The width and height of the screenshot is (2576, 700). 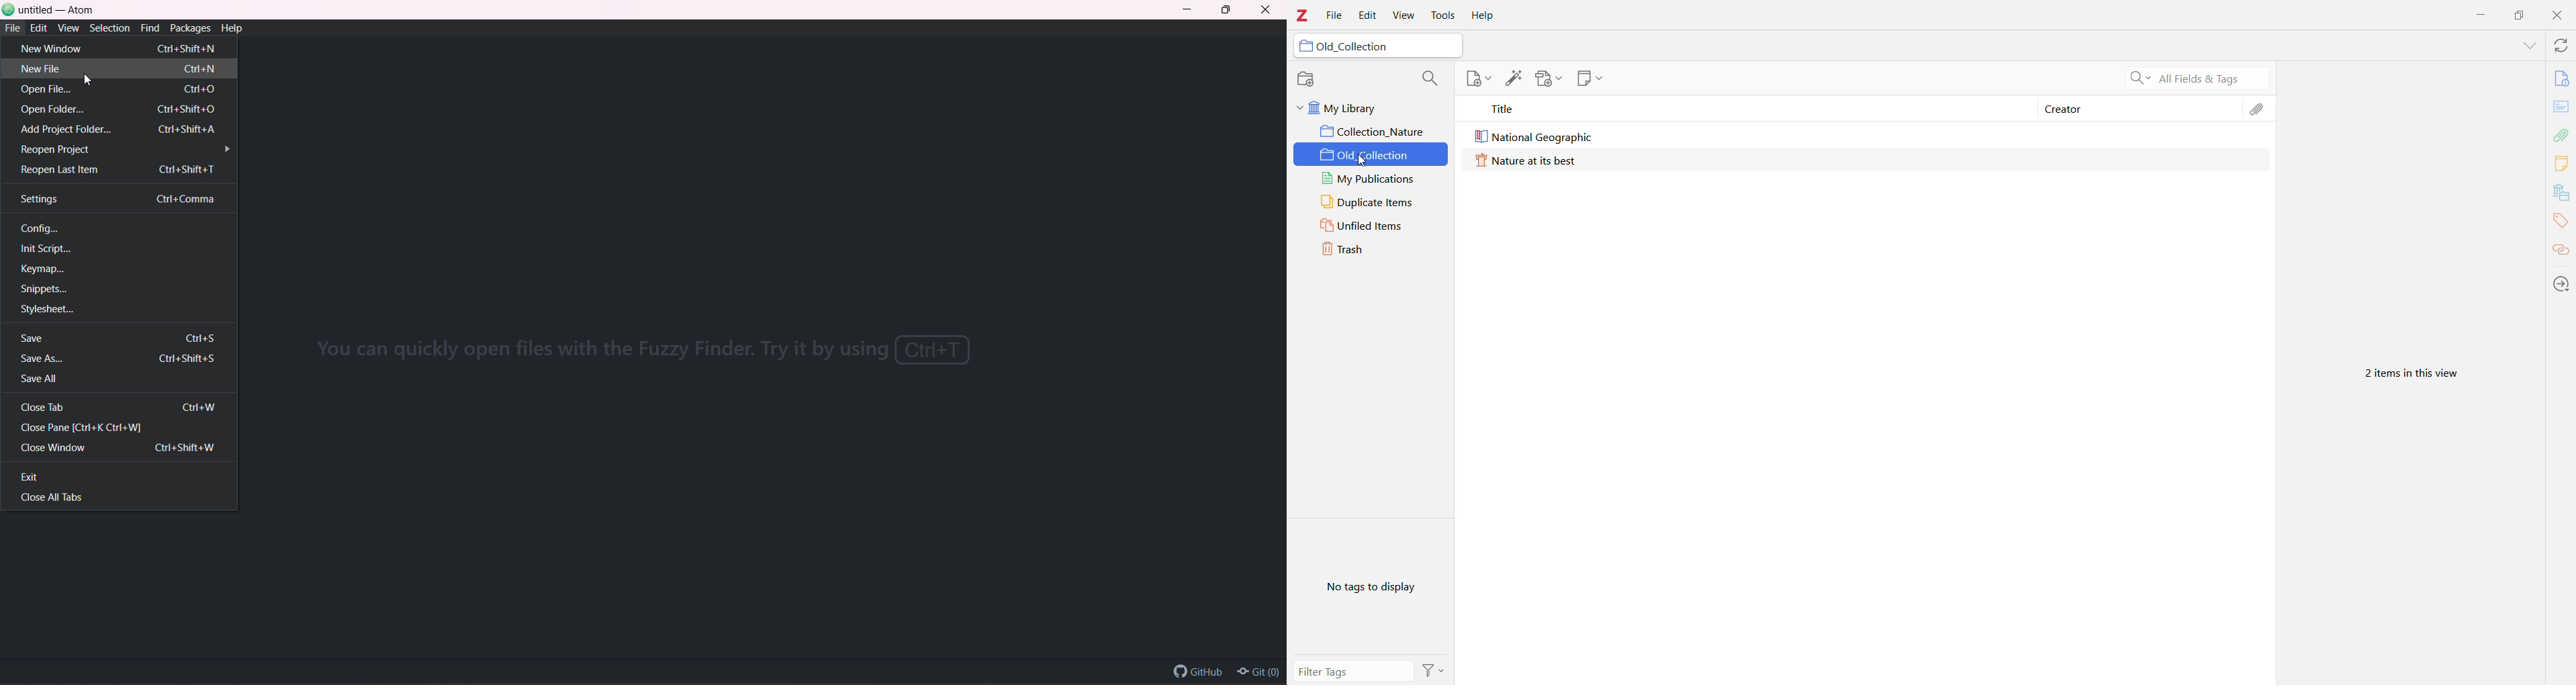 What do you see at coordinates (61, 310) in the screenshot?
I see `Stylesheet...` at bounding box center [61, 310].